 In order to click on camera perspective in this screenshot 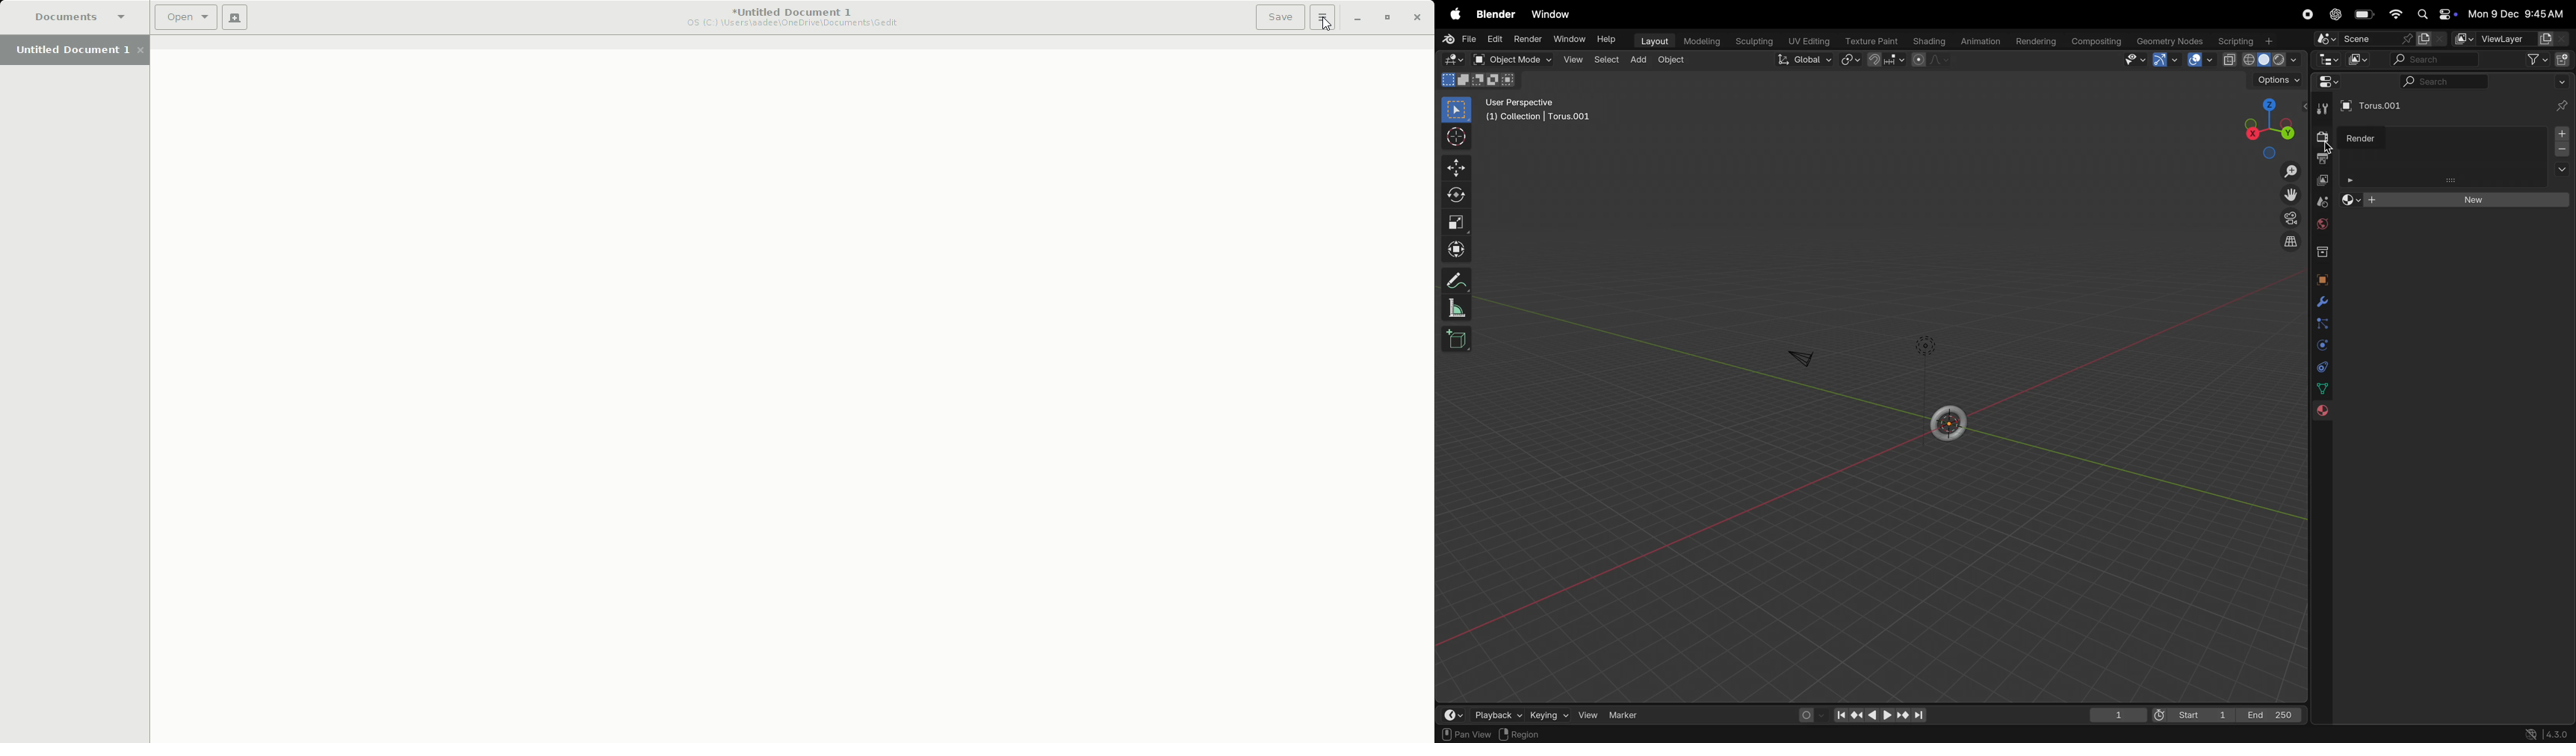, I will do `click(2288, 218)`.